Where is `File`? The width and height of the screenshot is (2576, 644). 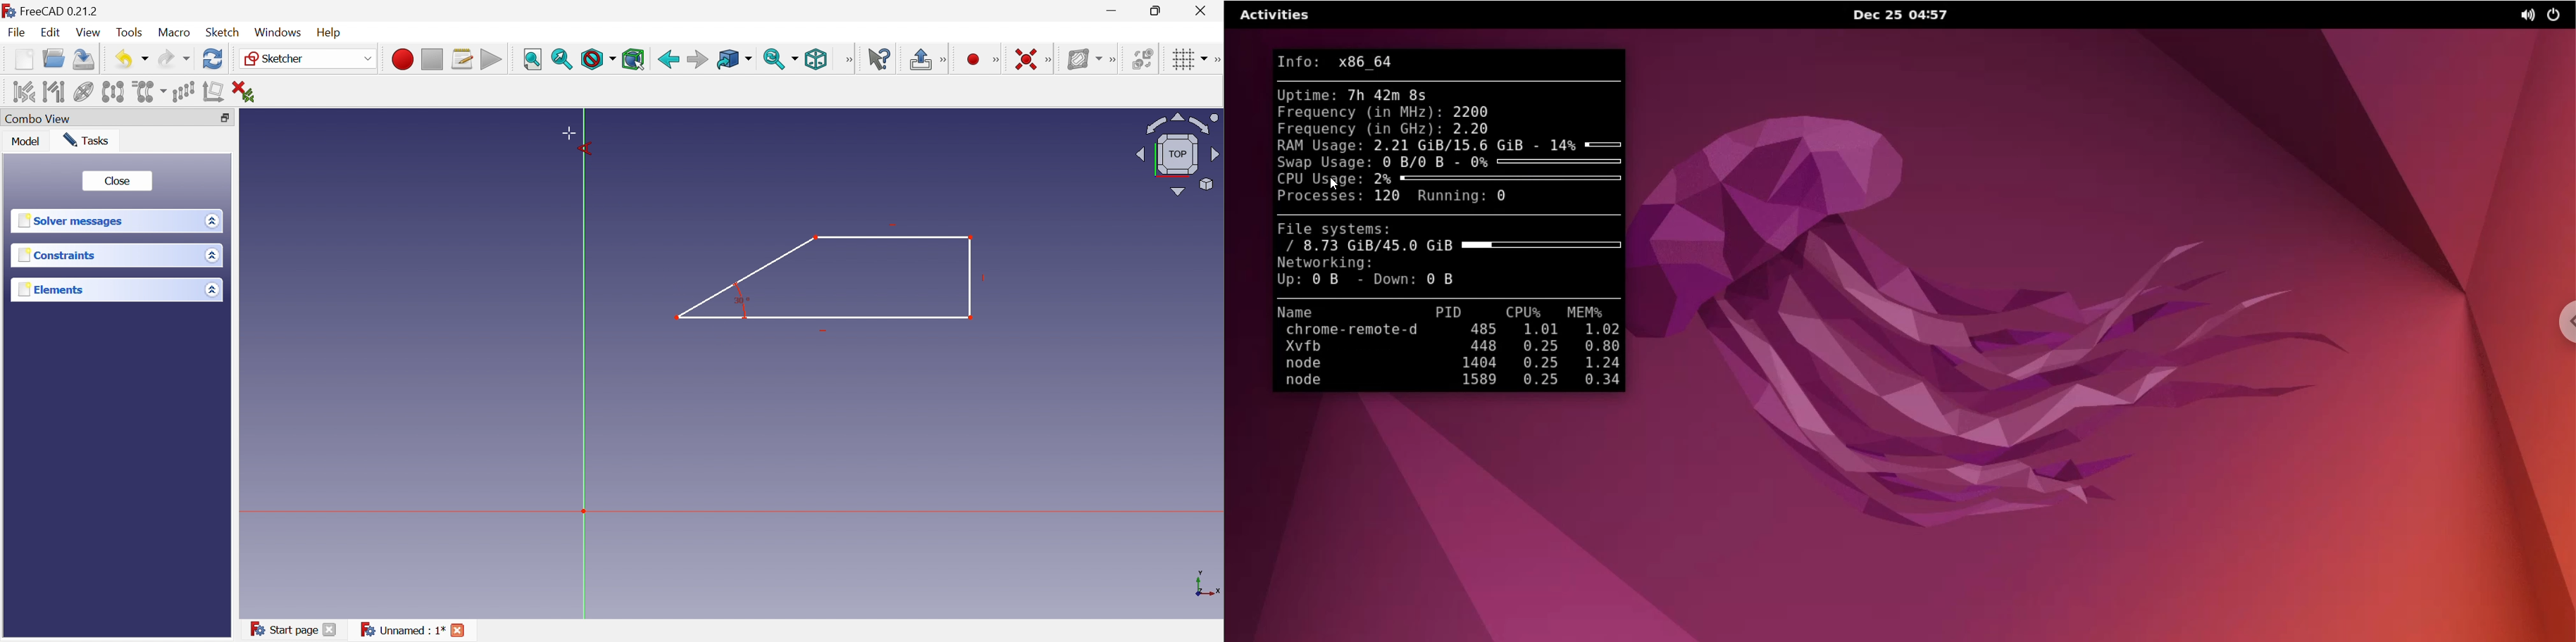 File is located at coordinates (17, 34).